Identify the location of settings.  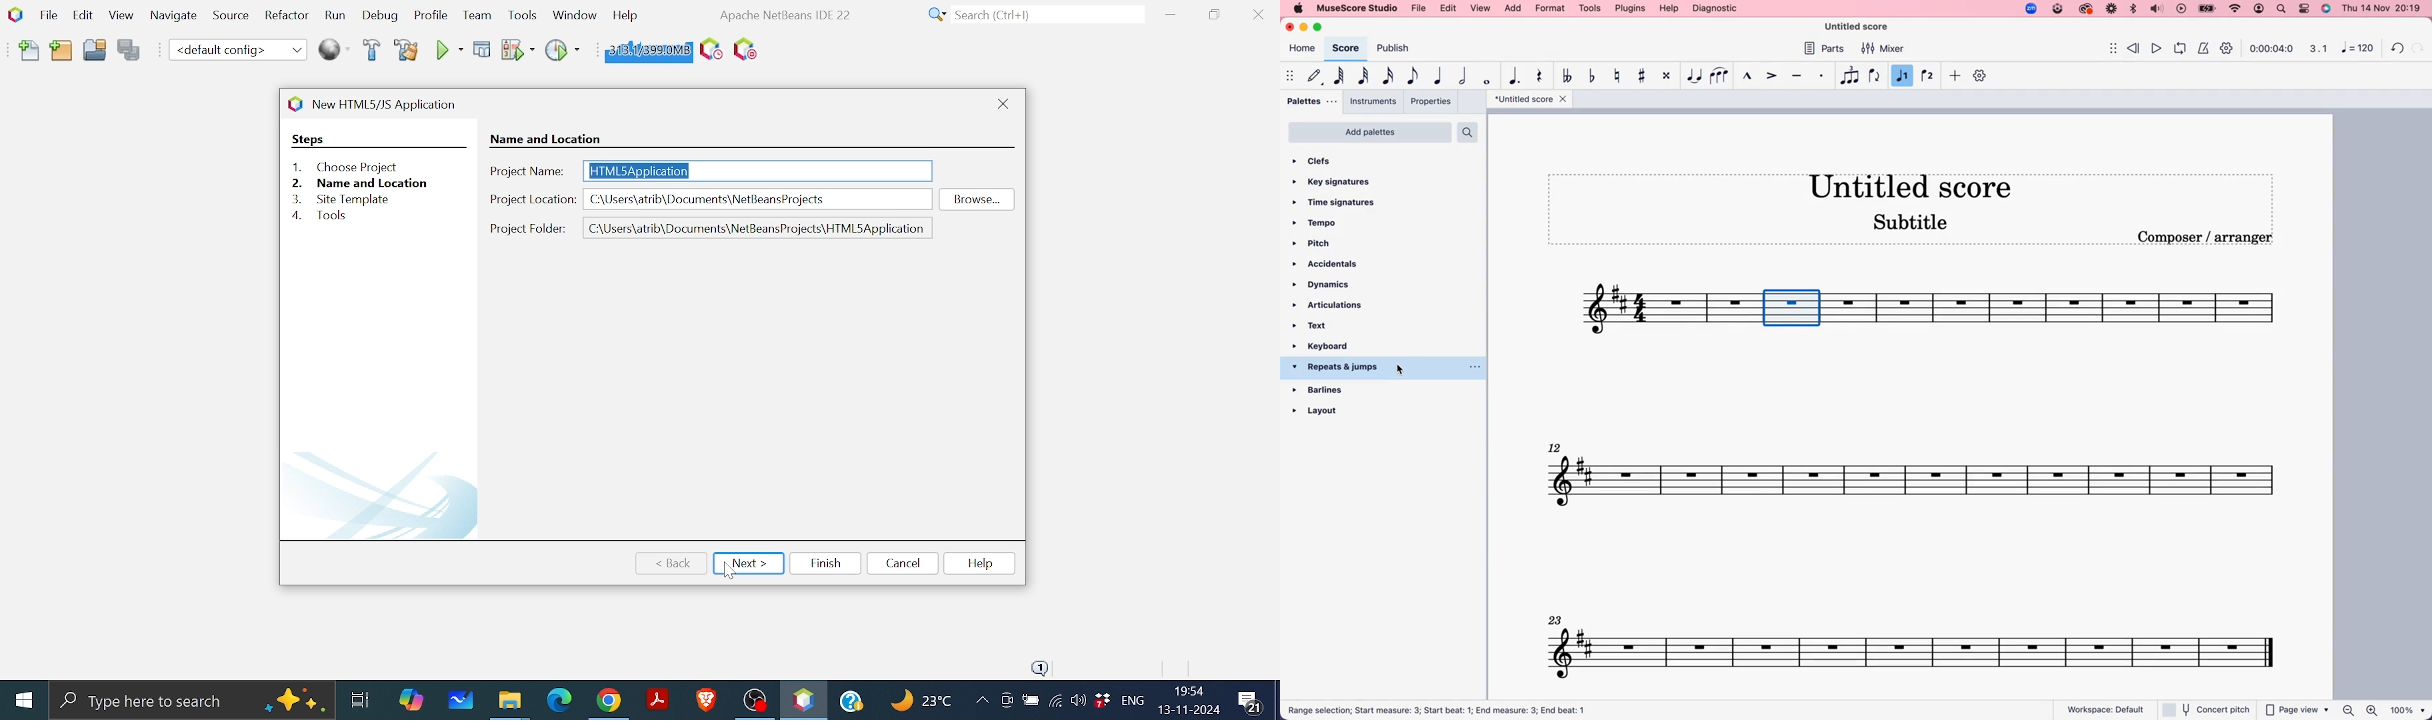
(1981, 75).